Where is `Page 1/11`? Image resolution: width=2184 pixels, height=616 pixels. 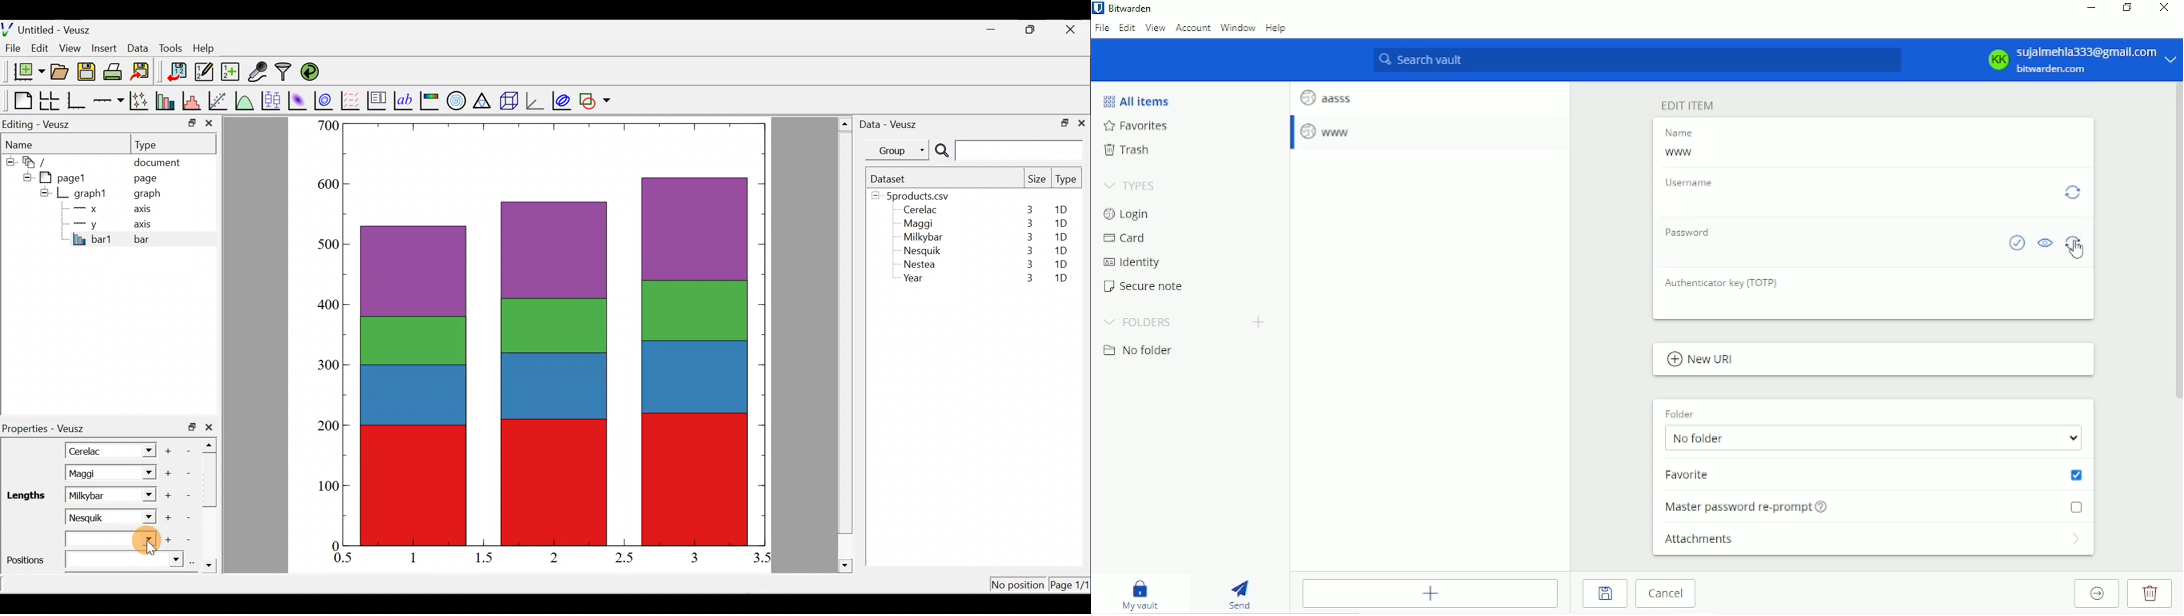
Page 1/11 is located at coordinates (1072, 587).